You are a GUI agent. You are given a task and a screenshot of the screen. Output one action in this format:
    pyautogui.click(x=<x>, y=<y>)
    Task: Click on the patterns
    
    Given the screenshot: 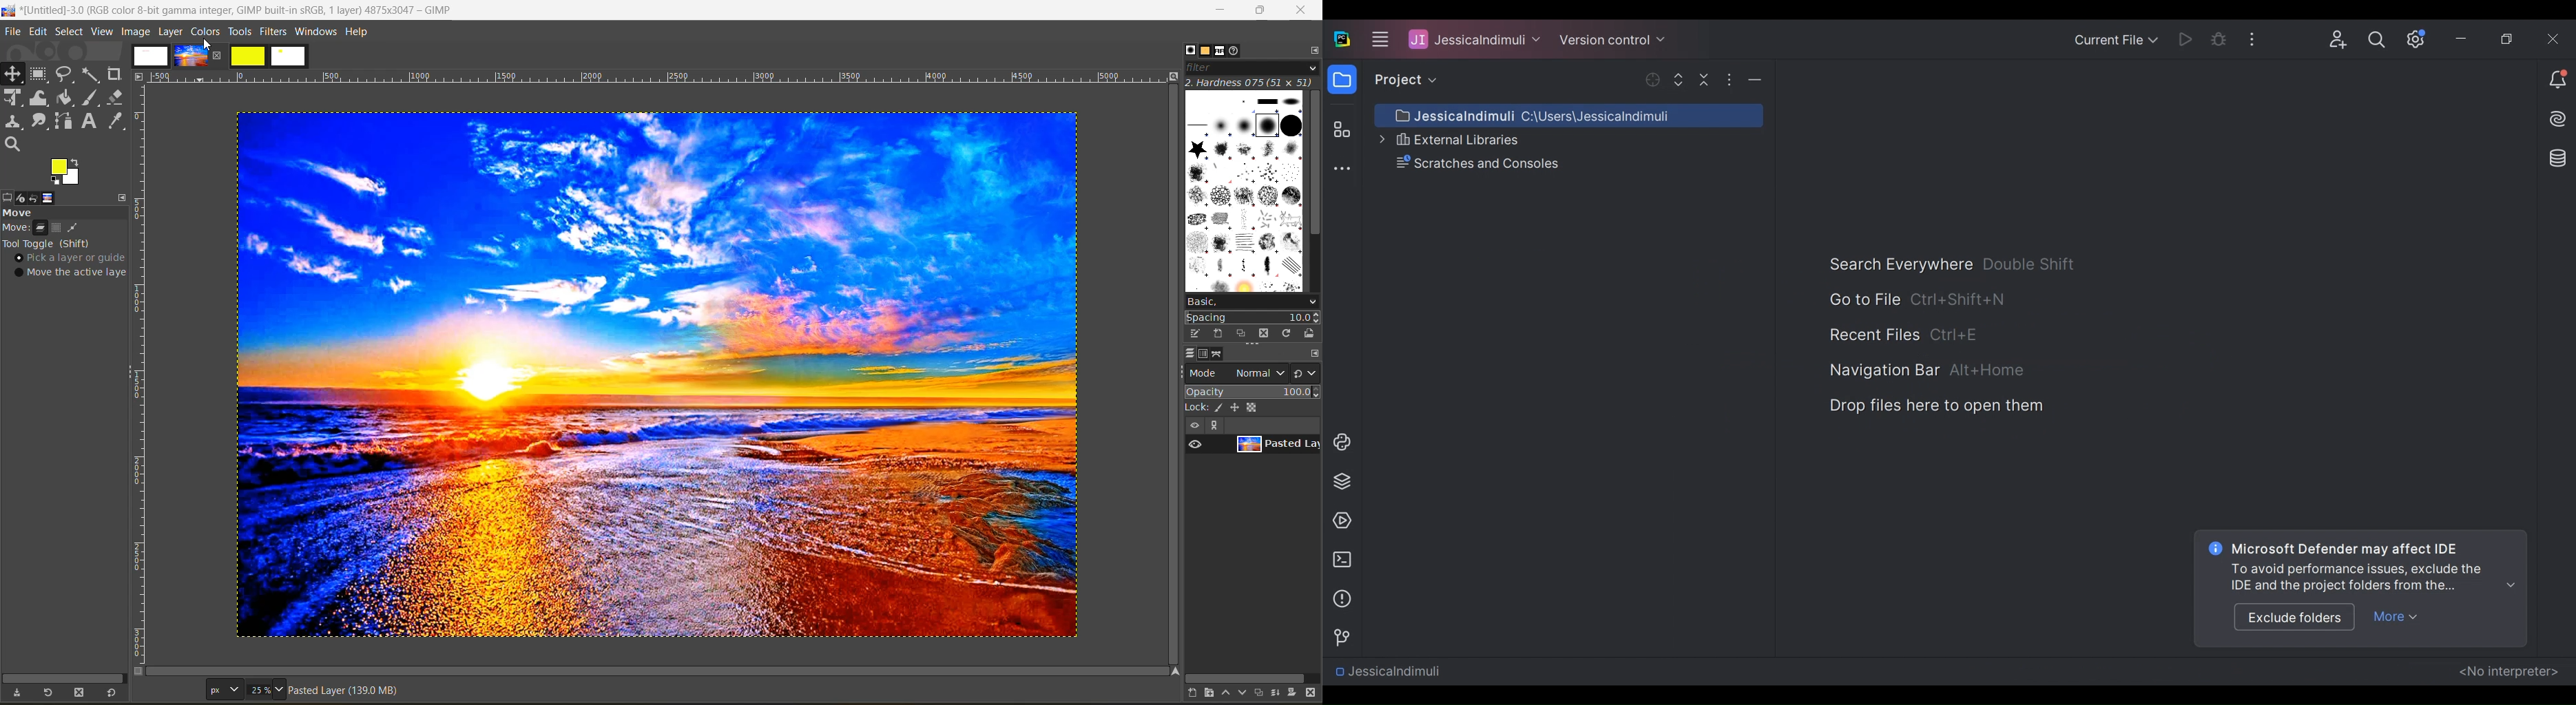 What is the action you would take?
    pyautogui.click(x=1207, y=51)
    